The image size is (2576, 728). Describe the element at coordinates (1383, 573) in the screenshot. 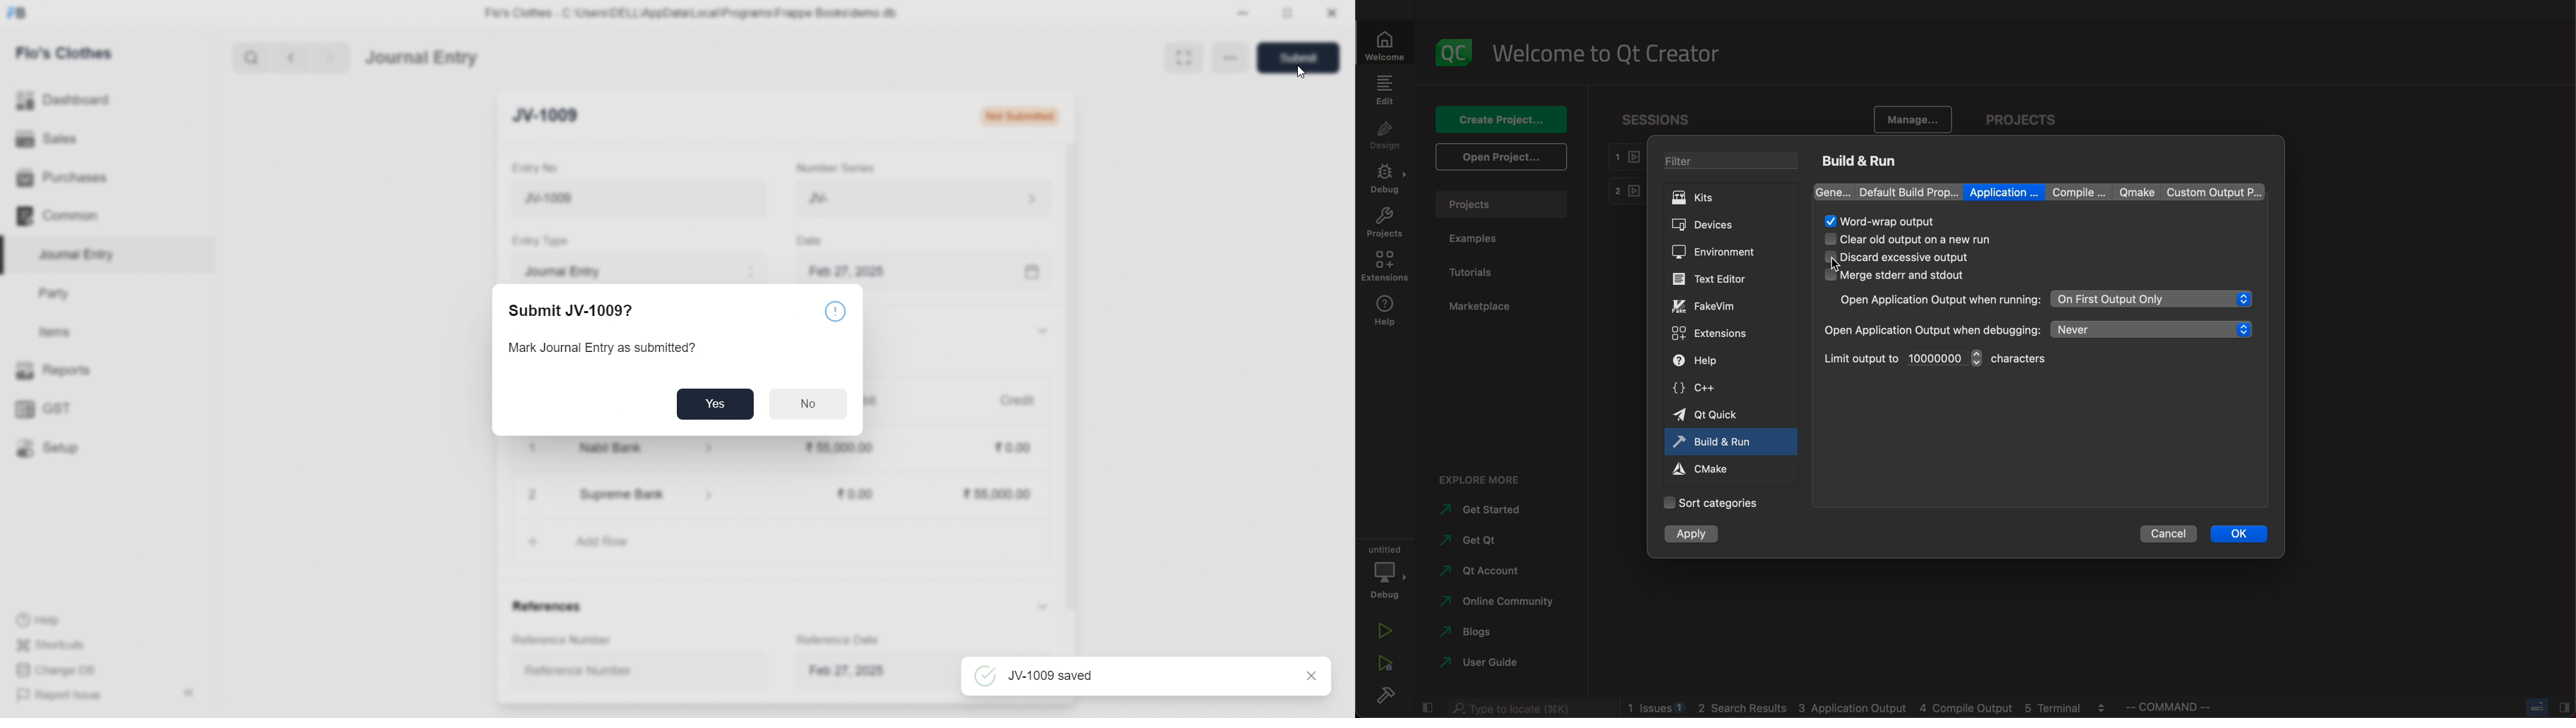

I see `debug` at that location.